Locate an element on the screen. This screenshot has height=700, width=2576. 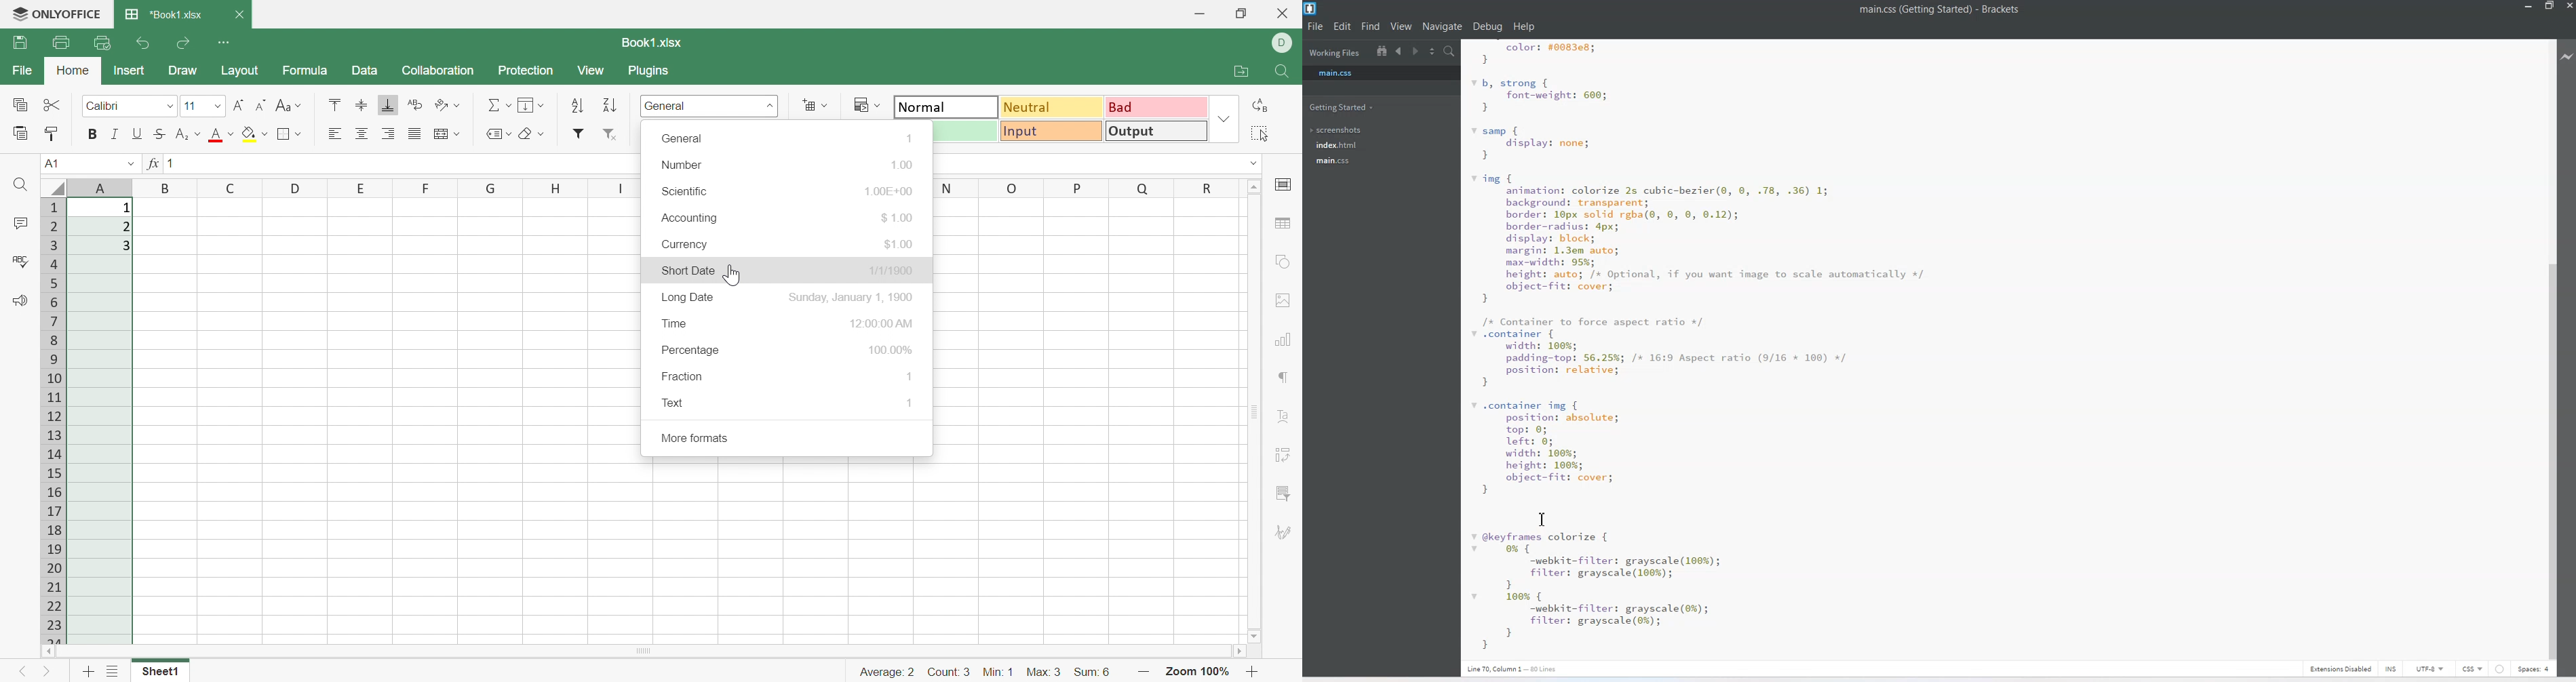
Strikethrough is located at coordinates (161, 133).